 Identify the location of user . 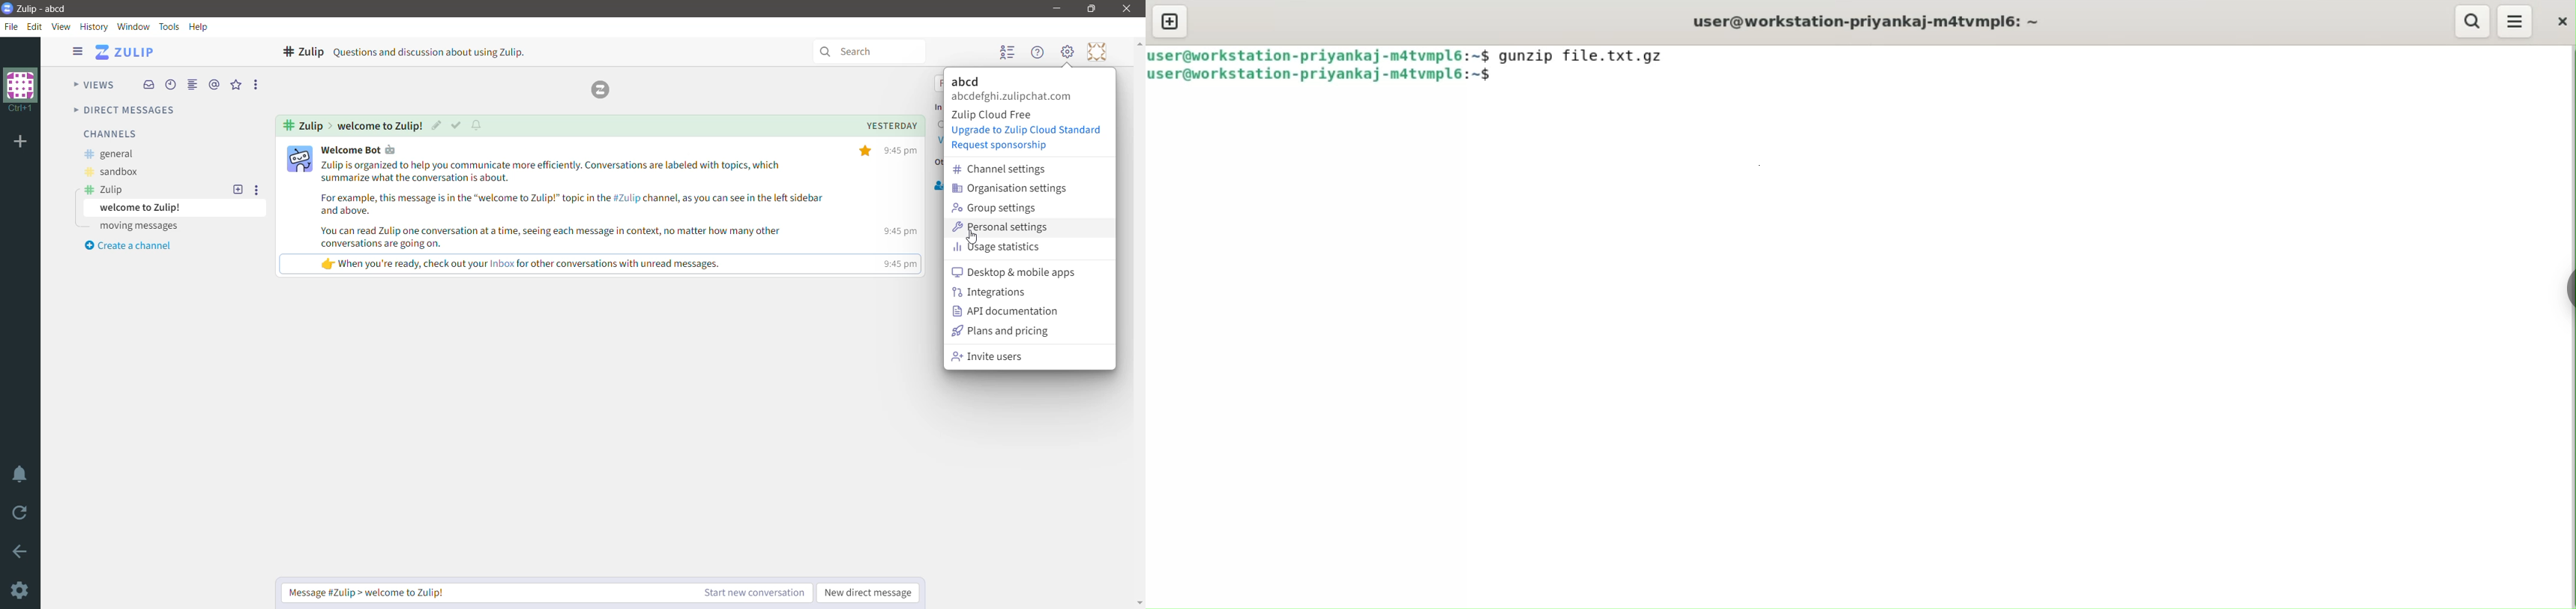
(383, 150).